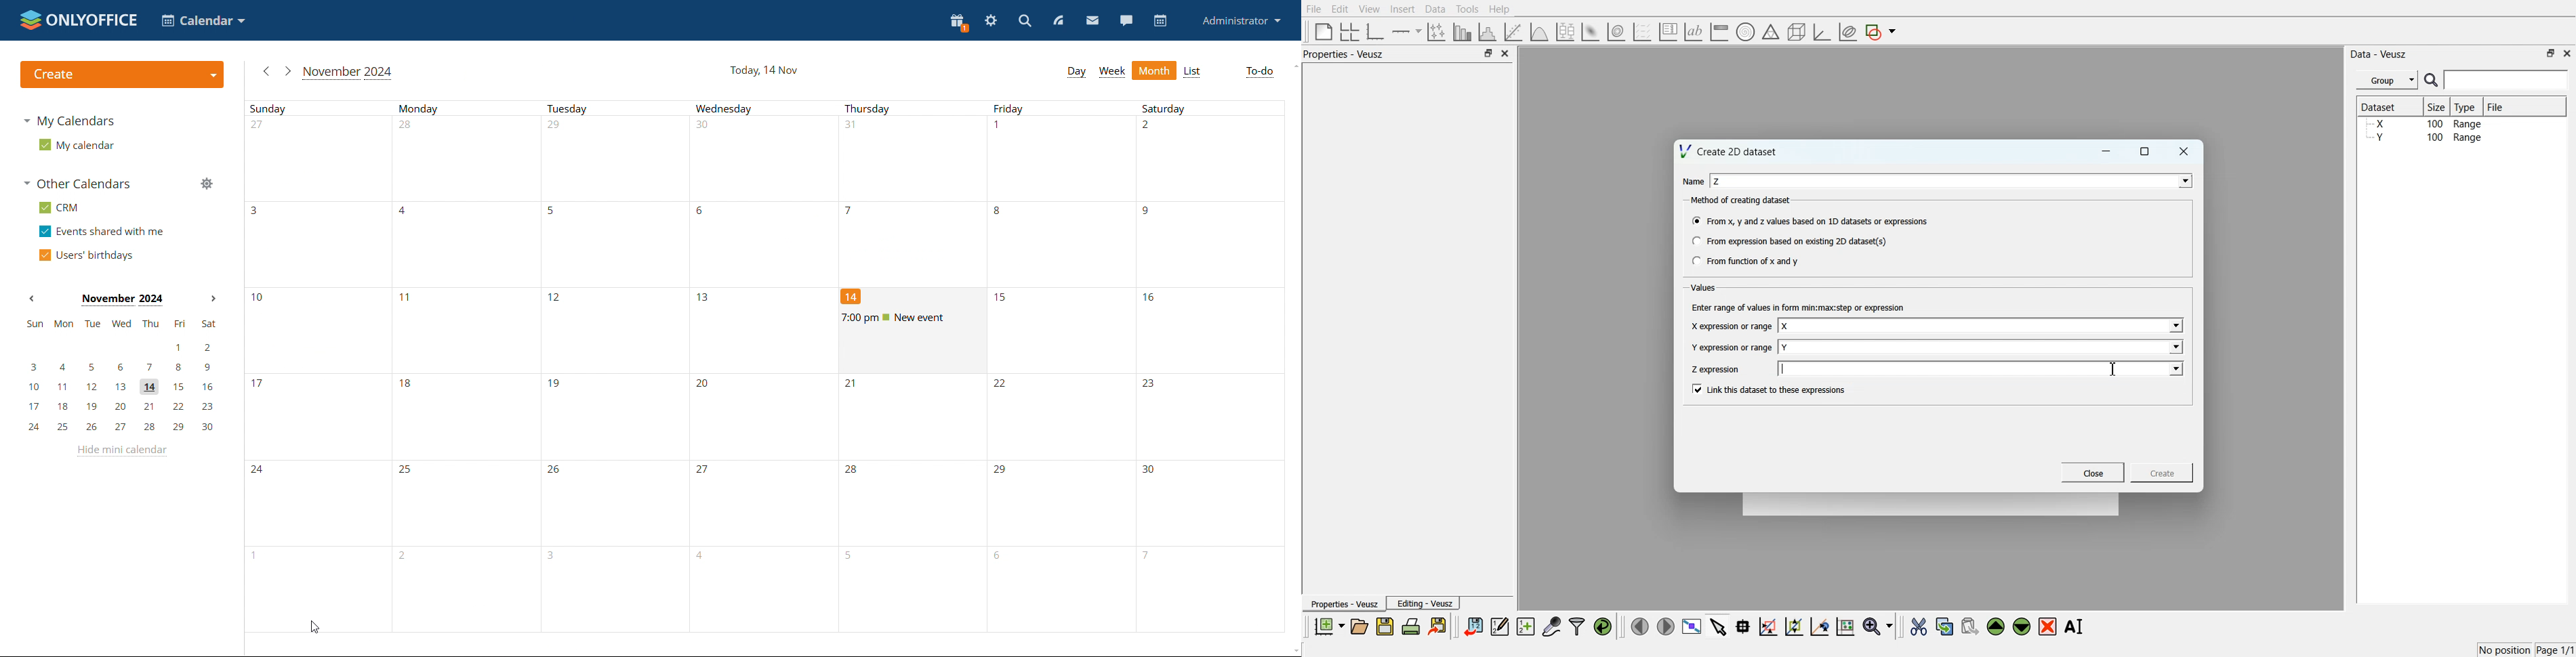 The width and height of the screenshot is (2576, 672). What do you see at coordinates (1370, 9) in the screenshot?
I see `View` at bounding box center [1370, 9].